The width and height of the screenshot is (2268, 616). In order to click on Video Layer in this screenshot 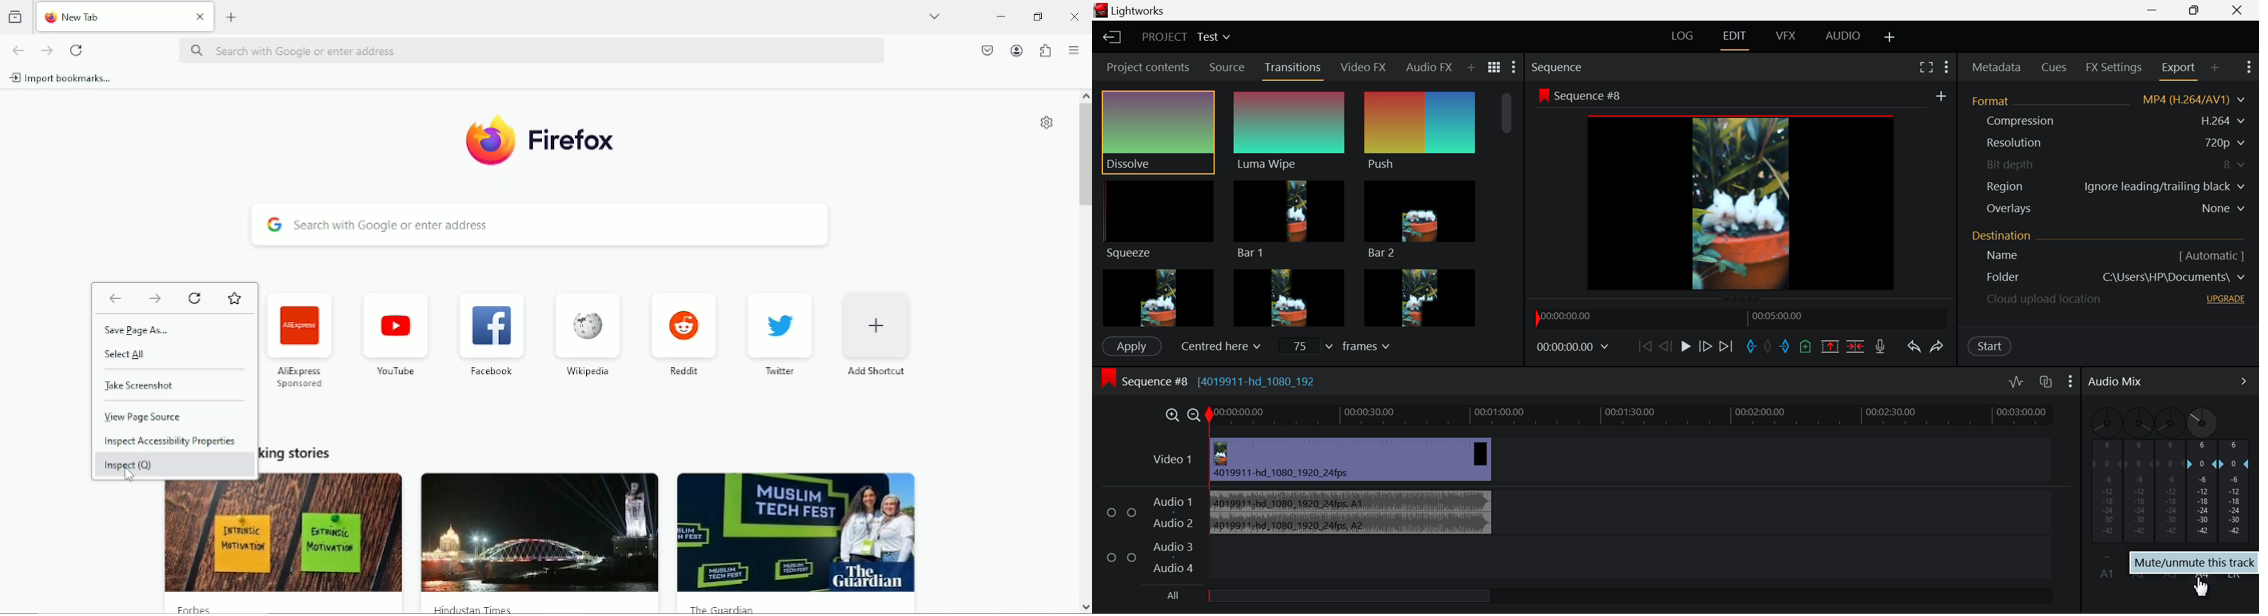, I will do `click(1613, 459)`.